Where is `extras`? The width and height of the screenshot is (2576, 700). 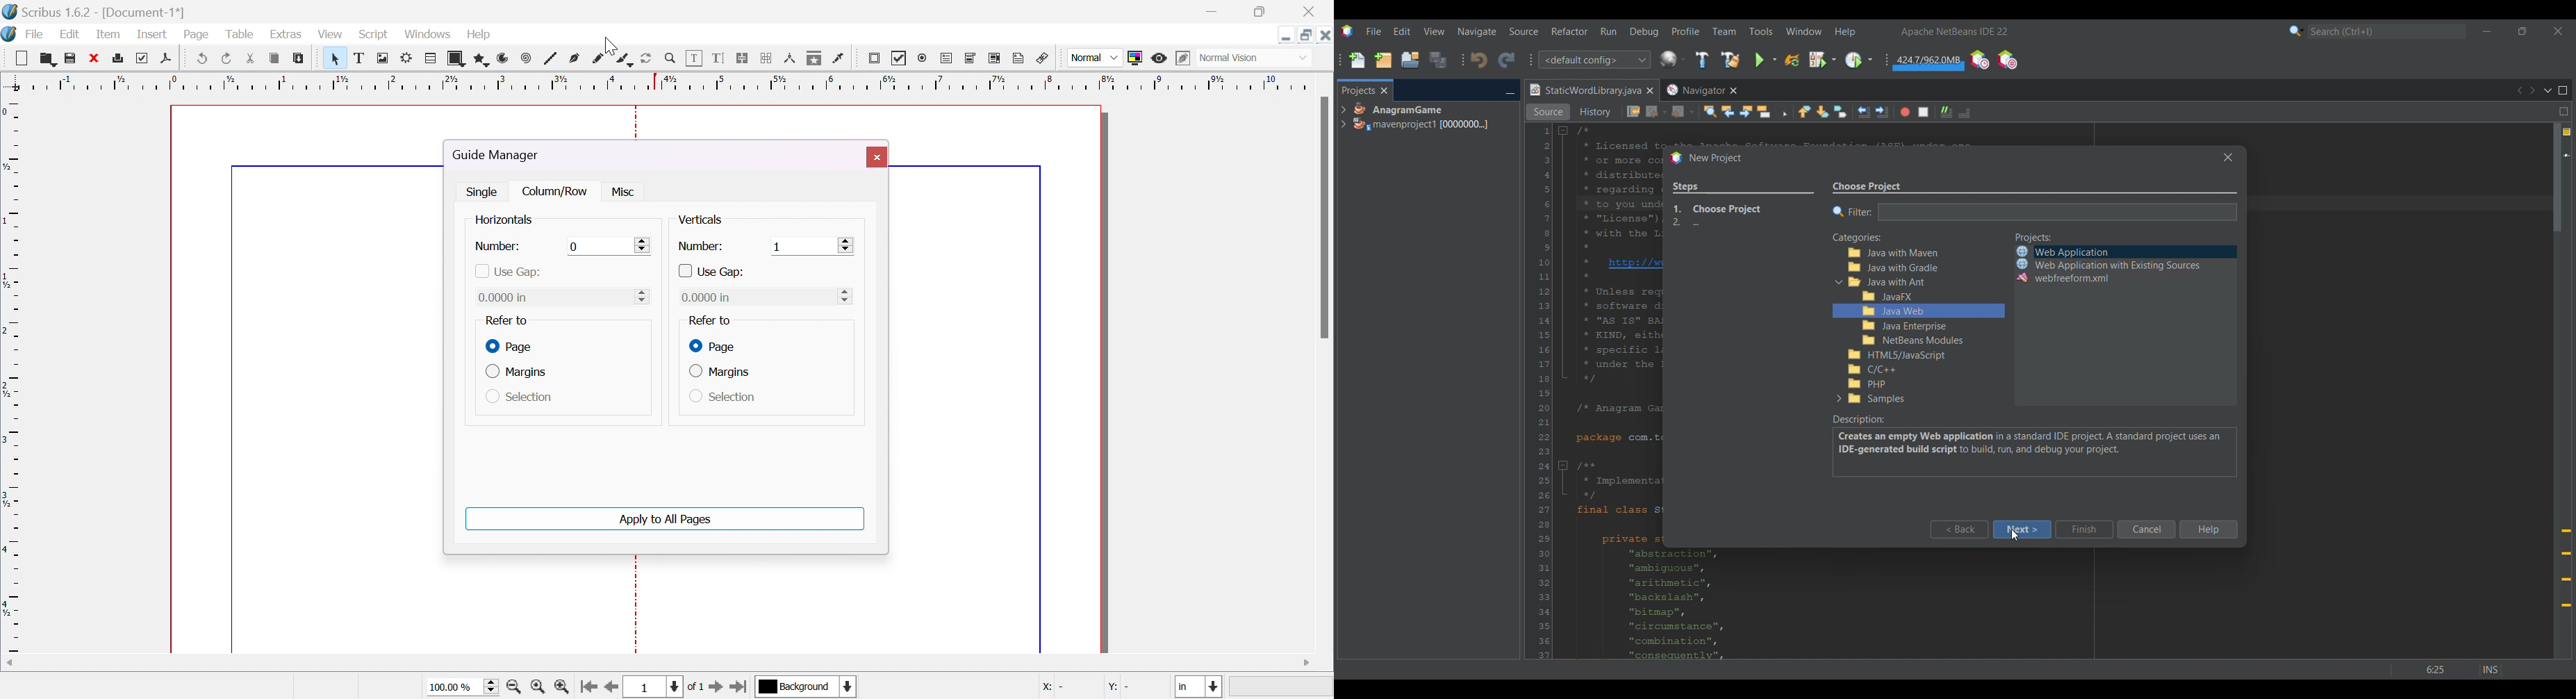 extras is located at coordinates (291, 35).